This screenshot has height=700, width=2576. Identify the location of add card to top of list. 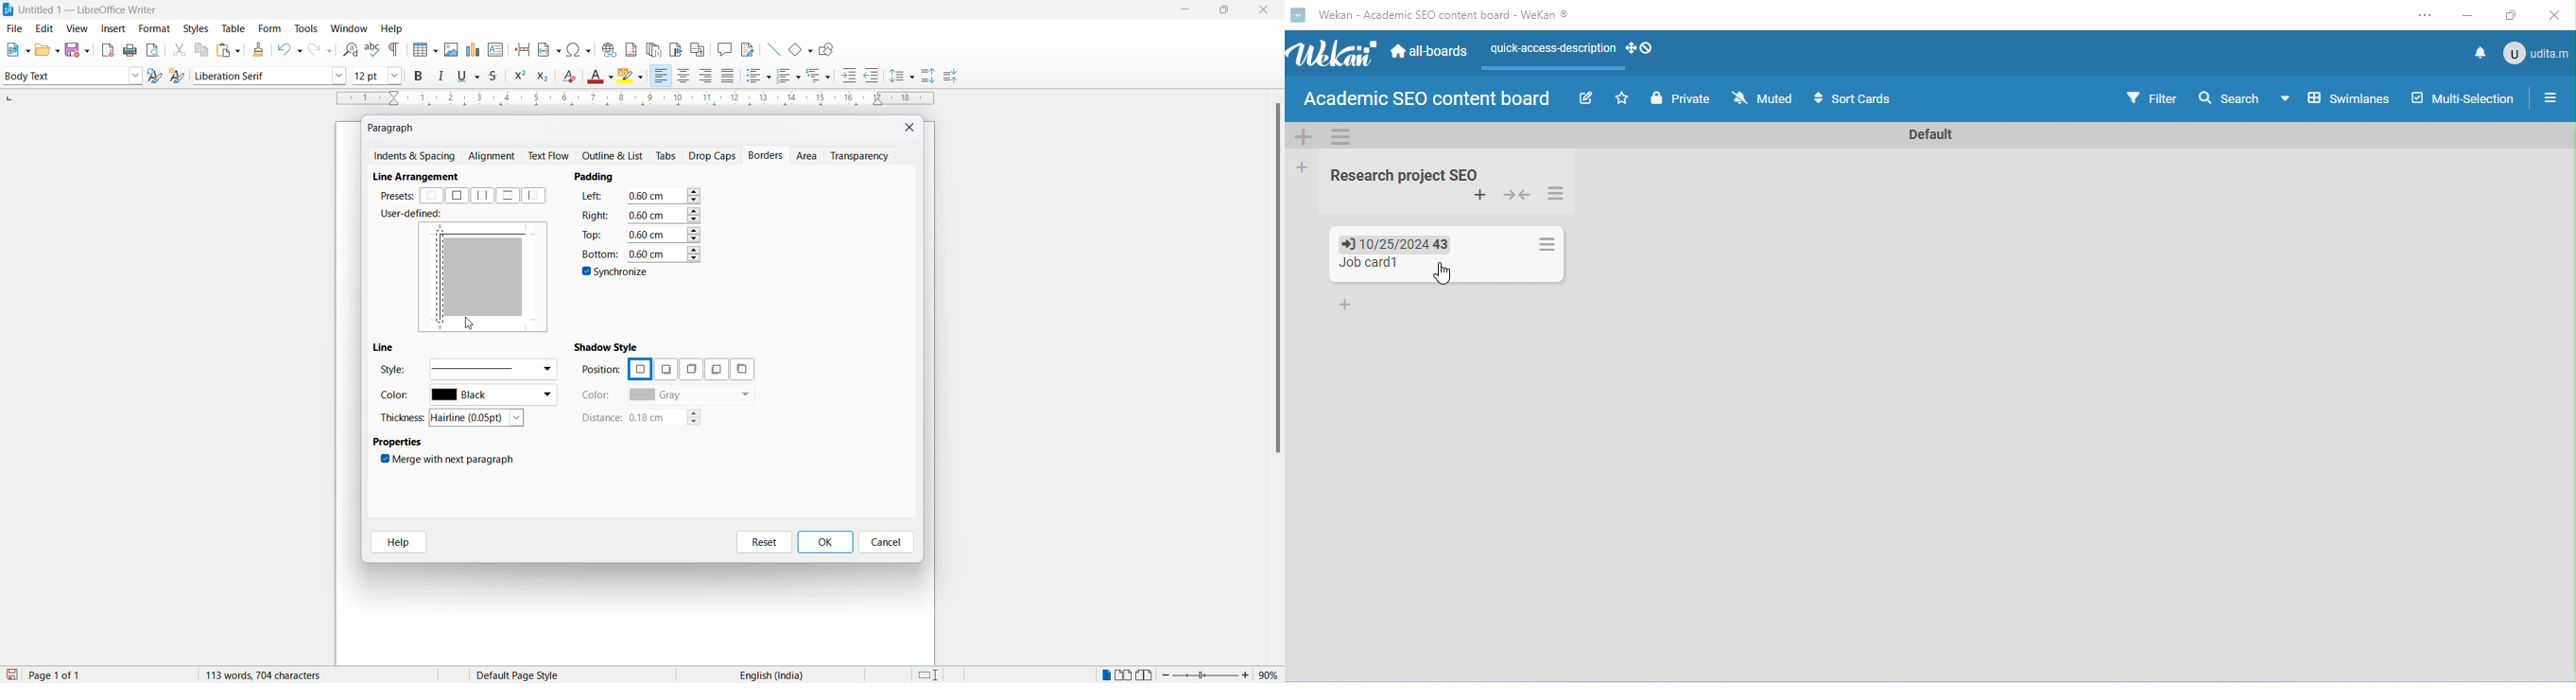
(1480, 196).